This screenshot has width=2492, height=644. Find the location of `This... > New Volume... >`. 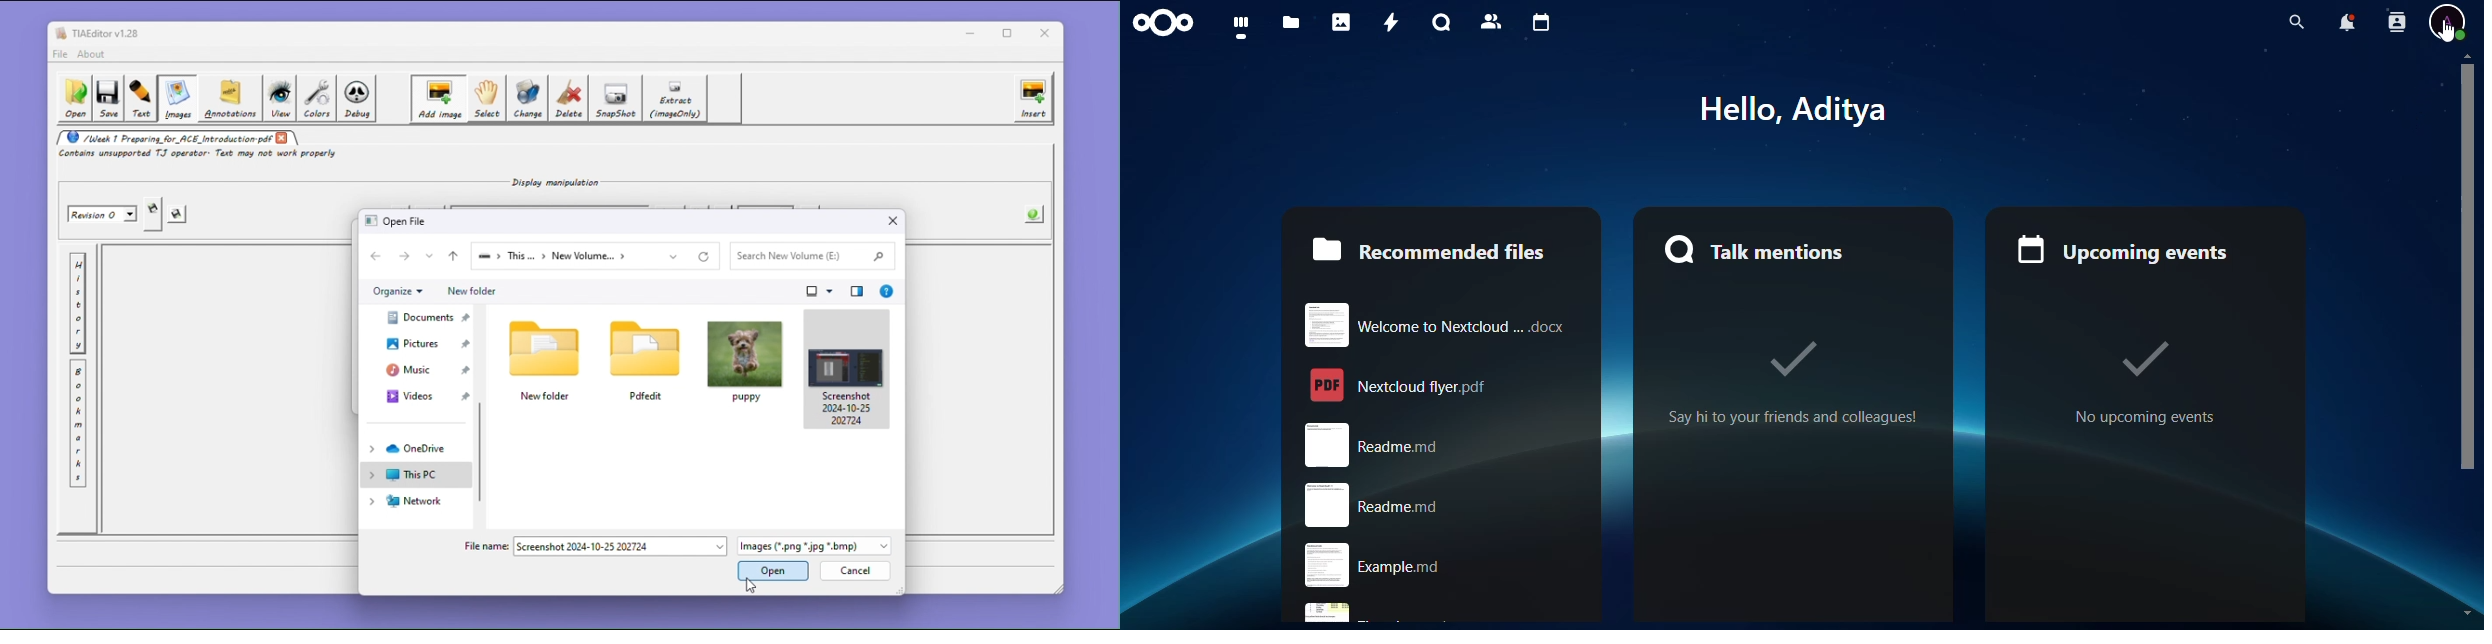

This... > New Volume... > is located at coordinates (576, 256).